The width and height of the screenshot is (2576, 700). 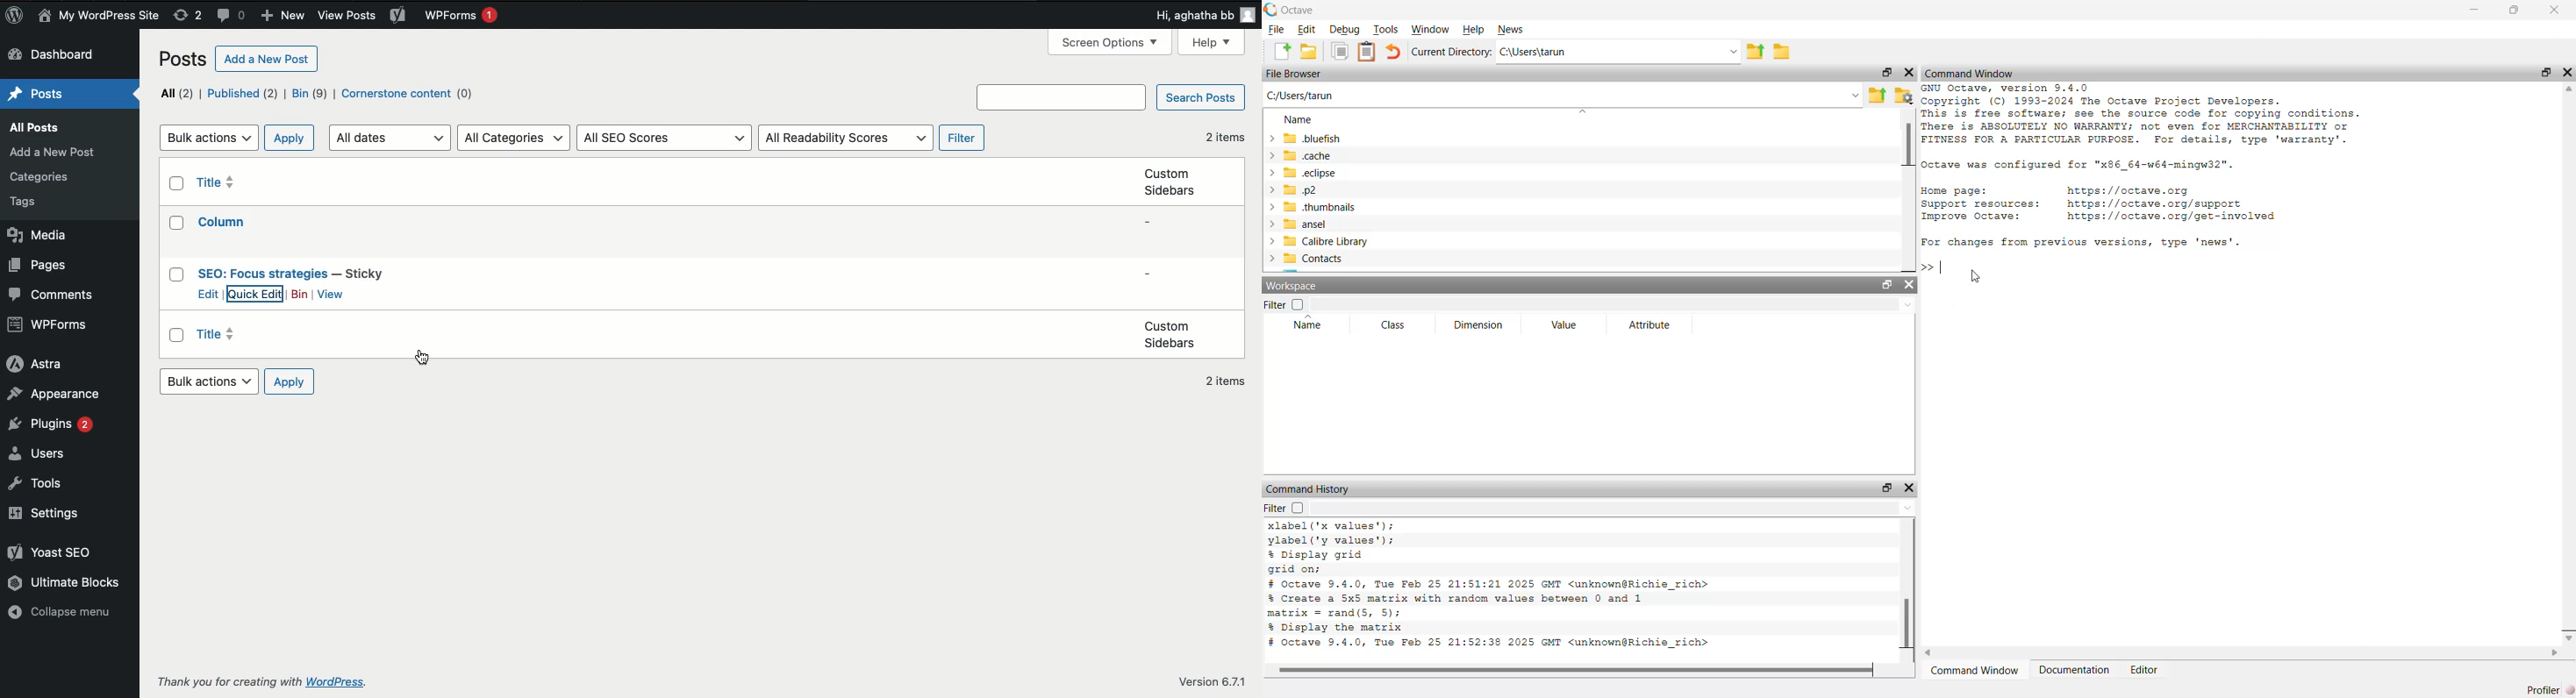 What do you see at coordinates (1877, 95) in the screenshot?
I see `export` at bounding box center [1877, 95].